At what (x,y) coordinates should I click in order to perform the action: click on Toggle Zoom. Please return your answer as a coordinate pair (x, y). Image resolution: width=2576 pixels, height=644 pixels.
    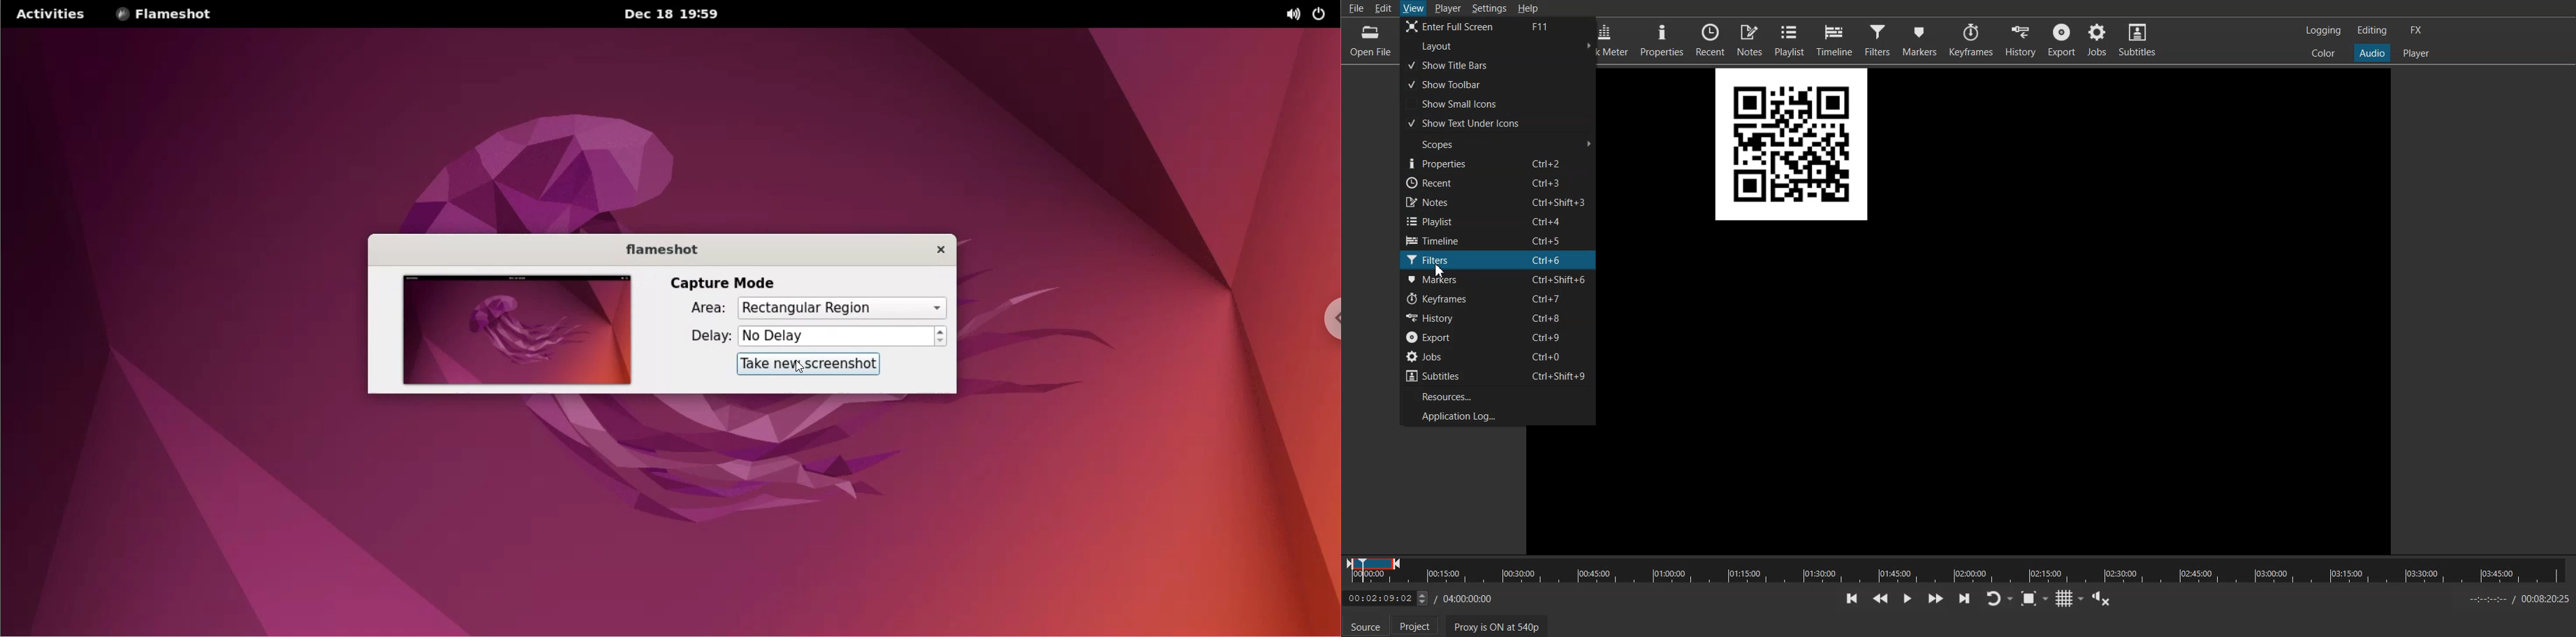
    Looking at the image, I should click on (2035, 599).